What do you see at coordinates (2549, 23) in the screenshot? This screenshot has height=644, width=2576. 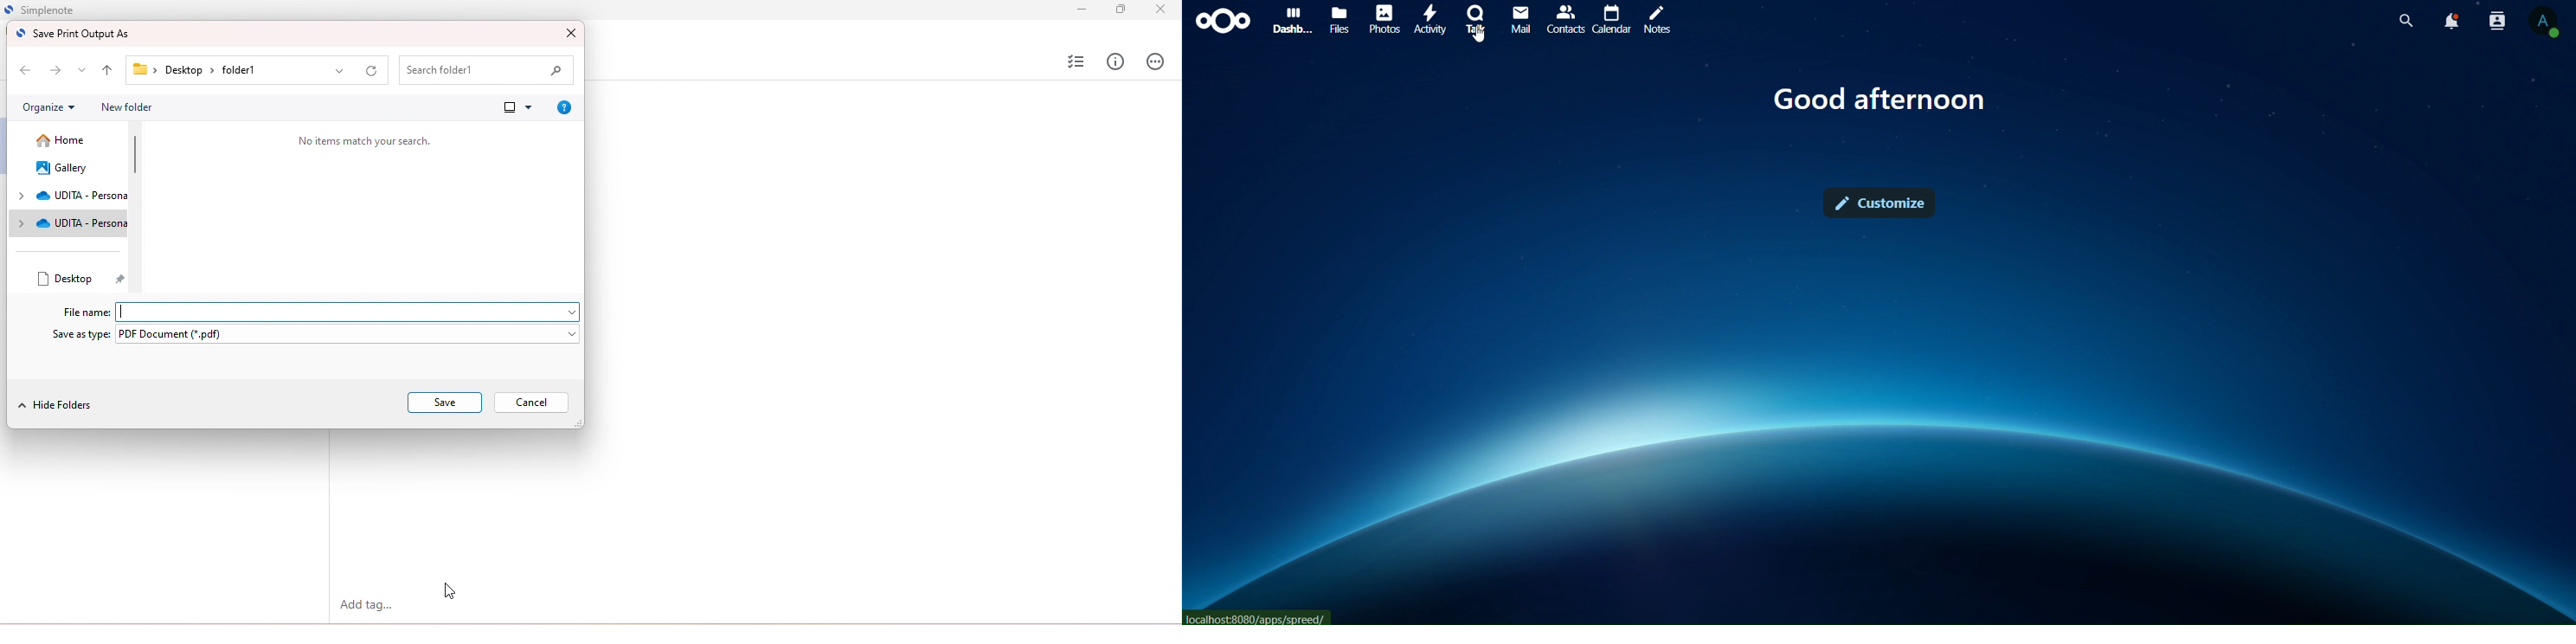 I see `profile` at bounding box center [2549, 23].